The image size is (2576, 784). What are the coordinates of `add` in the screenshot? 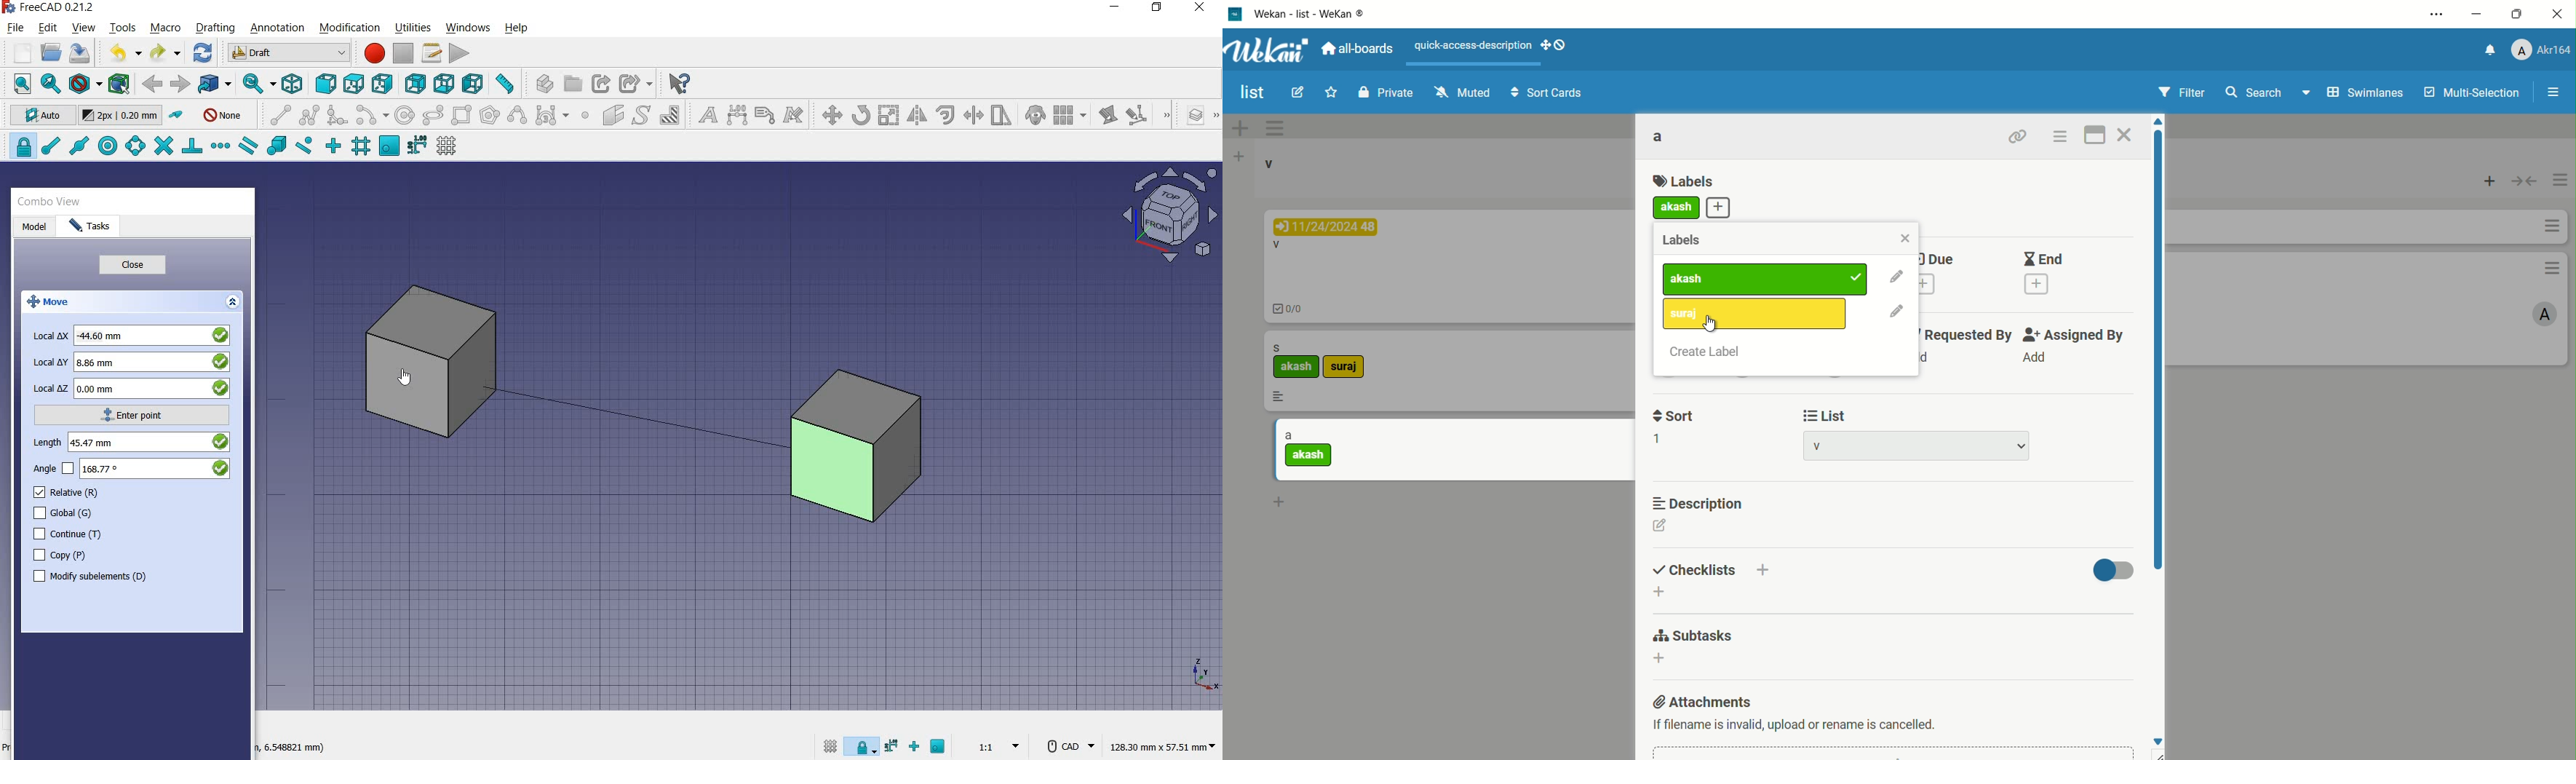 It's located at (1236, 160).